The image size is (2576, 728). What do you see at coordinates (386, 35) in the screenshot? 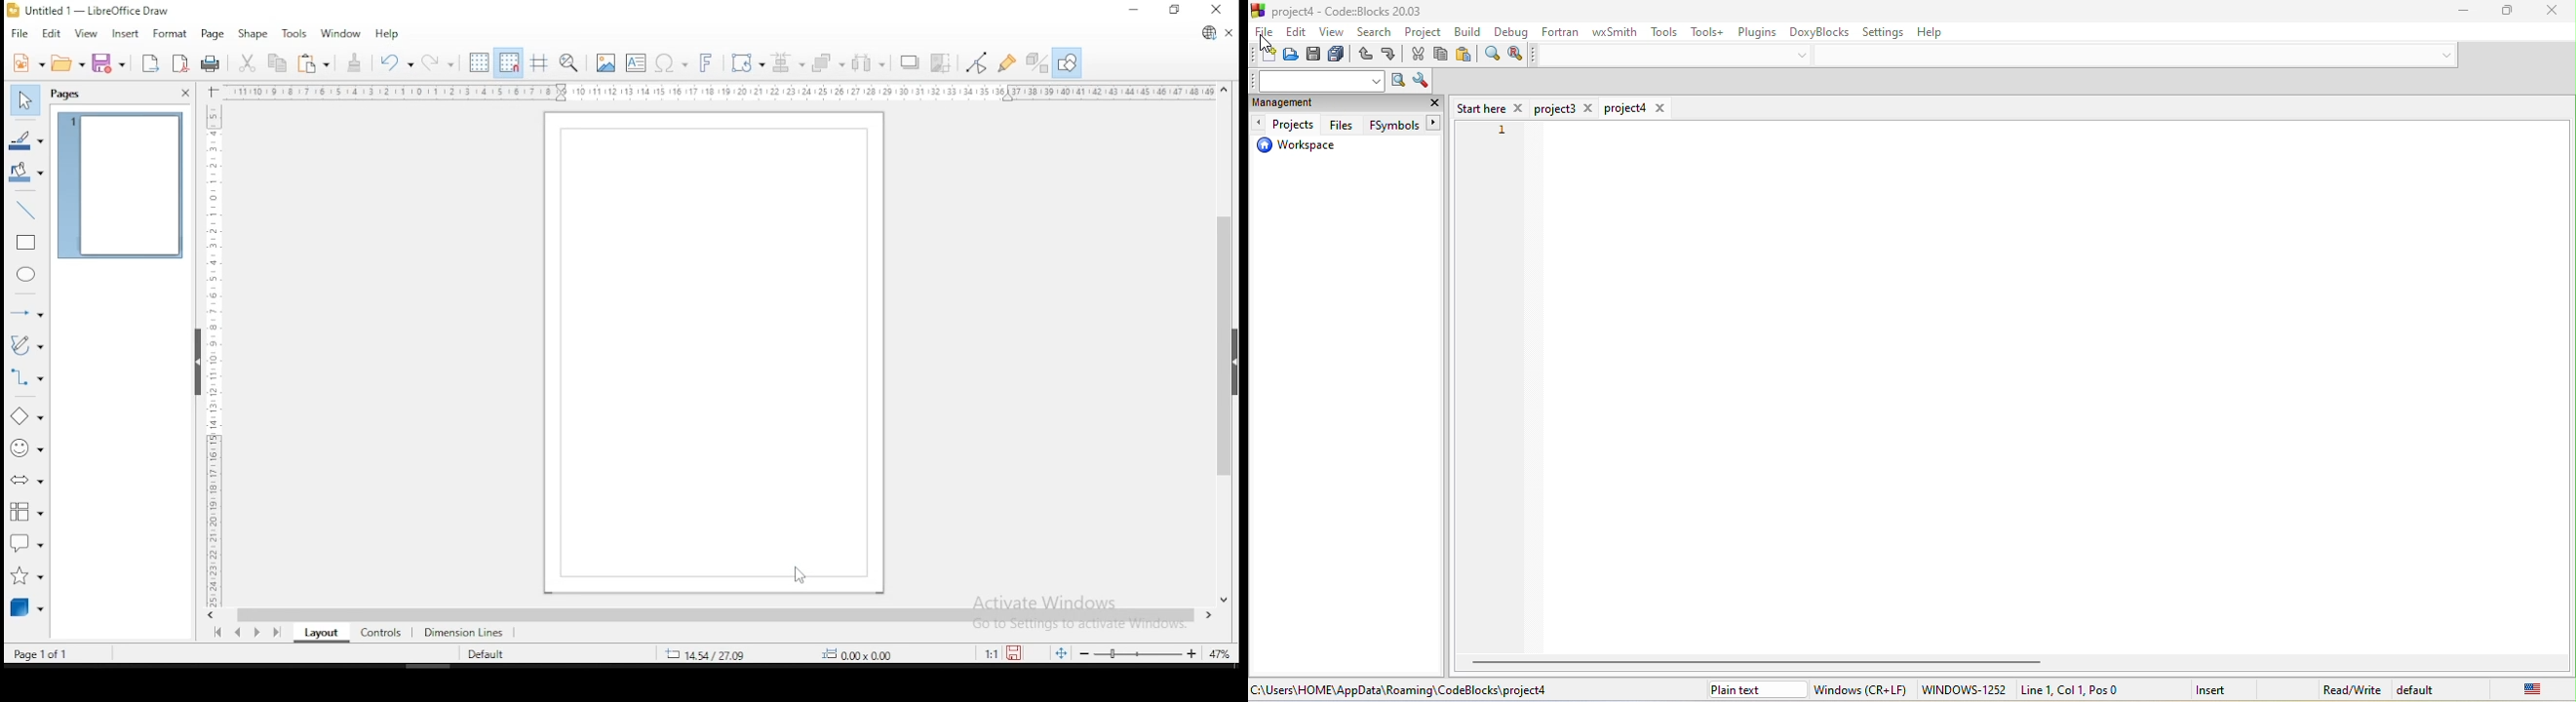
I see `help` at bounding box center [386, 35].